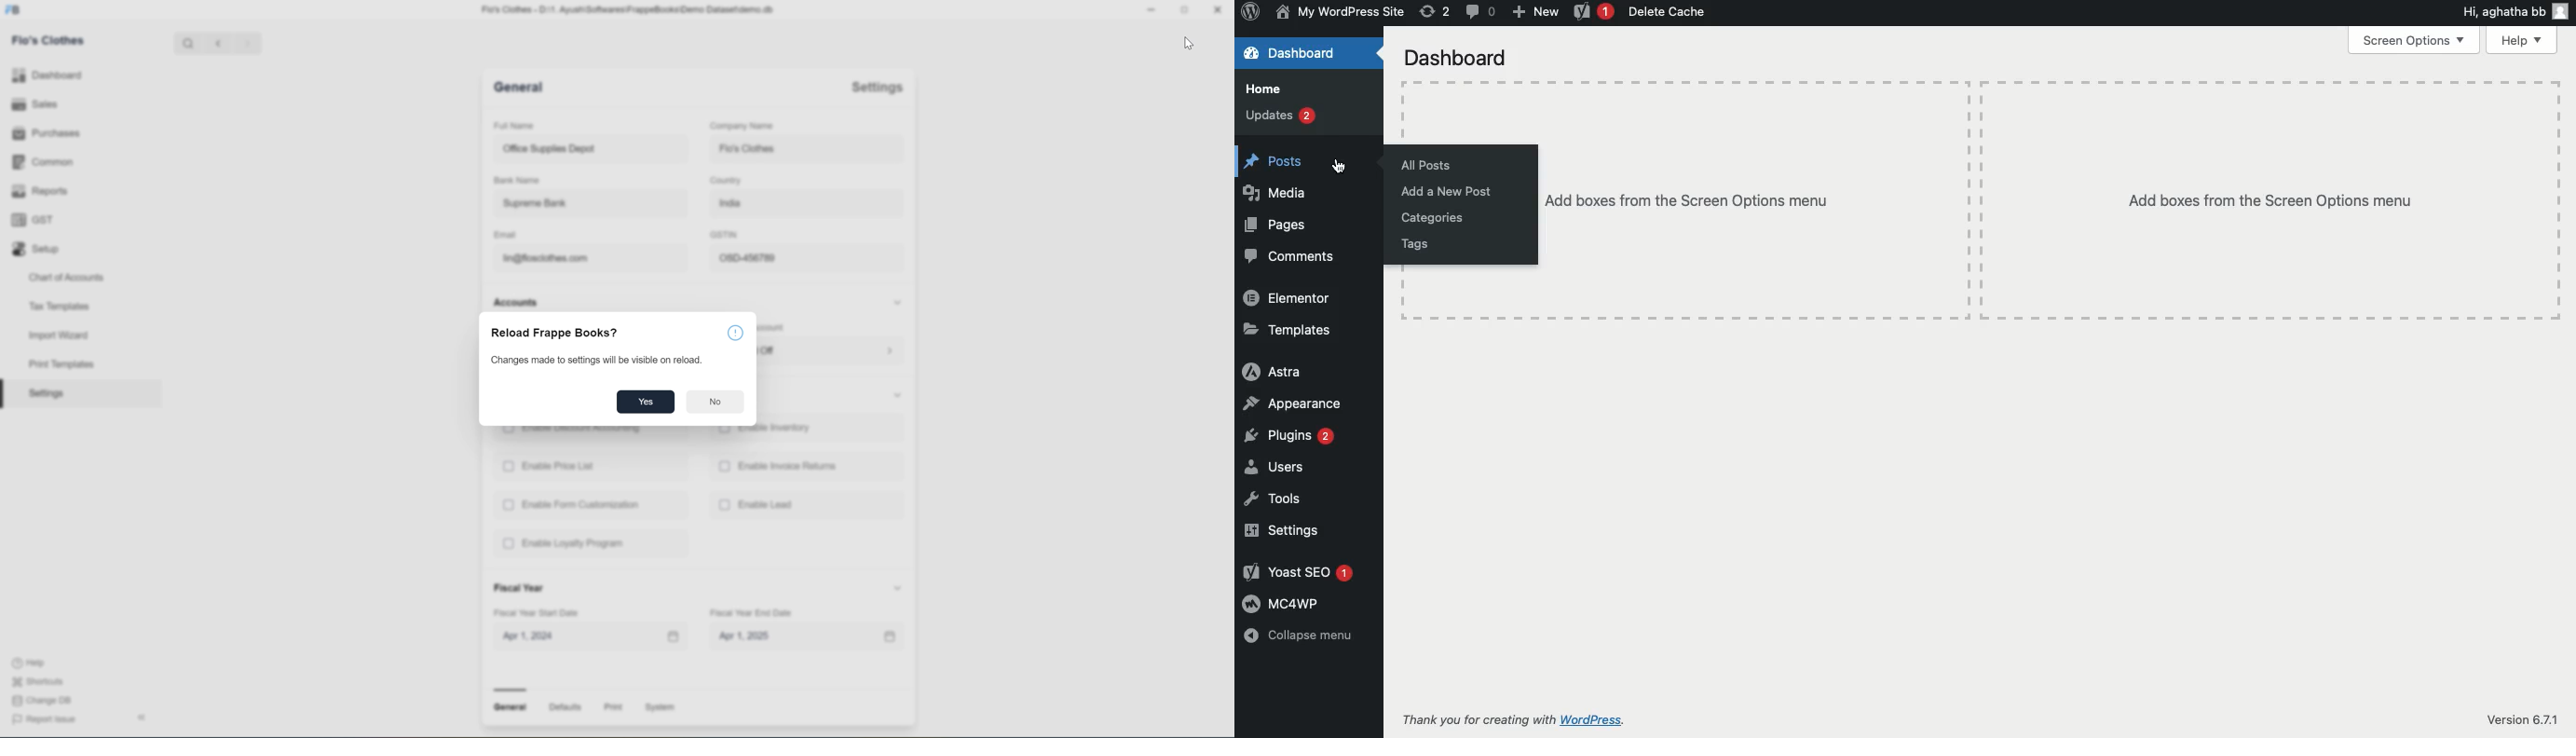 This screenshot has width=2576, height=756. I want to click on Thank you for creating with WordPress, so click(1512, 718).